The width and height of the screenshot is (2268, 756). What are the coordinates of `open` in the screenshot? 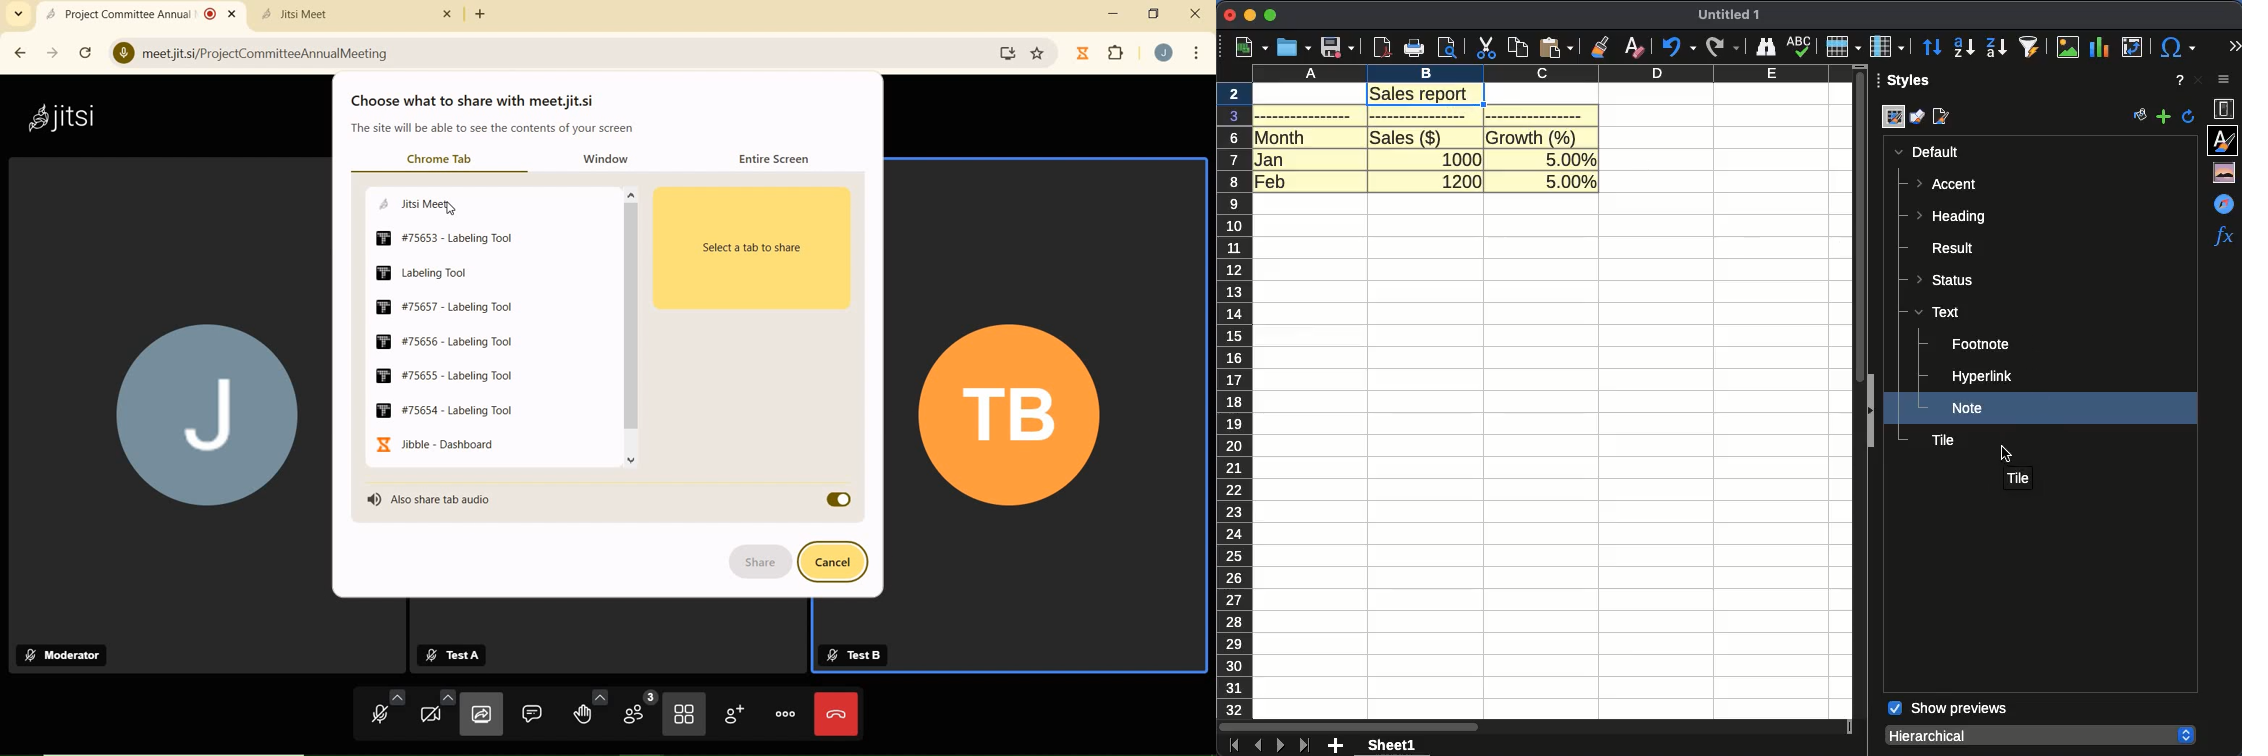 It's located at (1294, 48).